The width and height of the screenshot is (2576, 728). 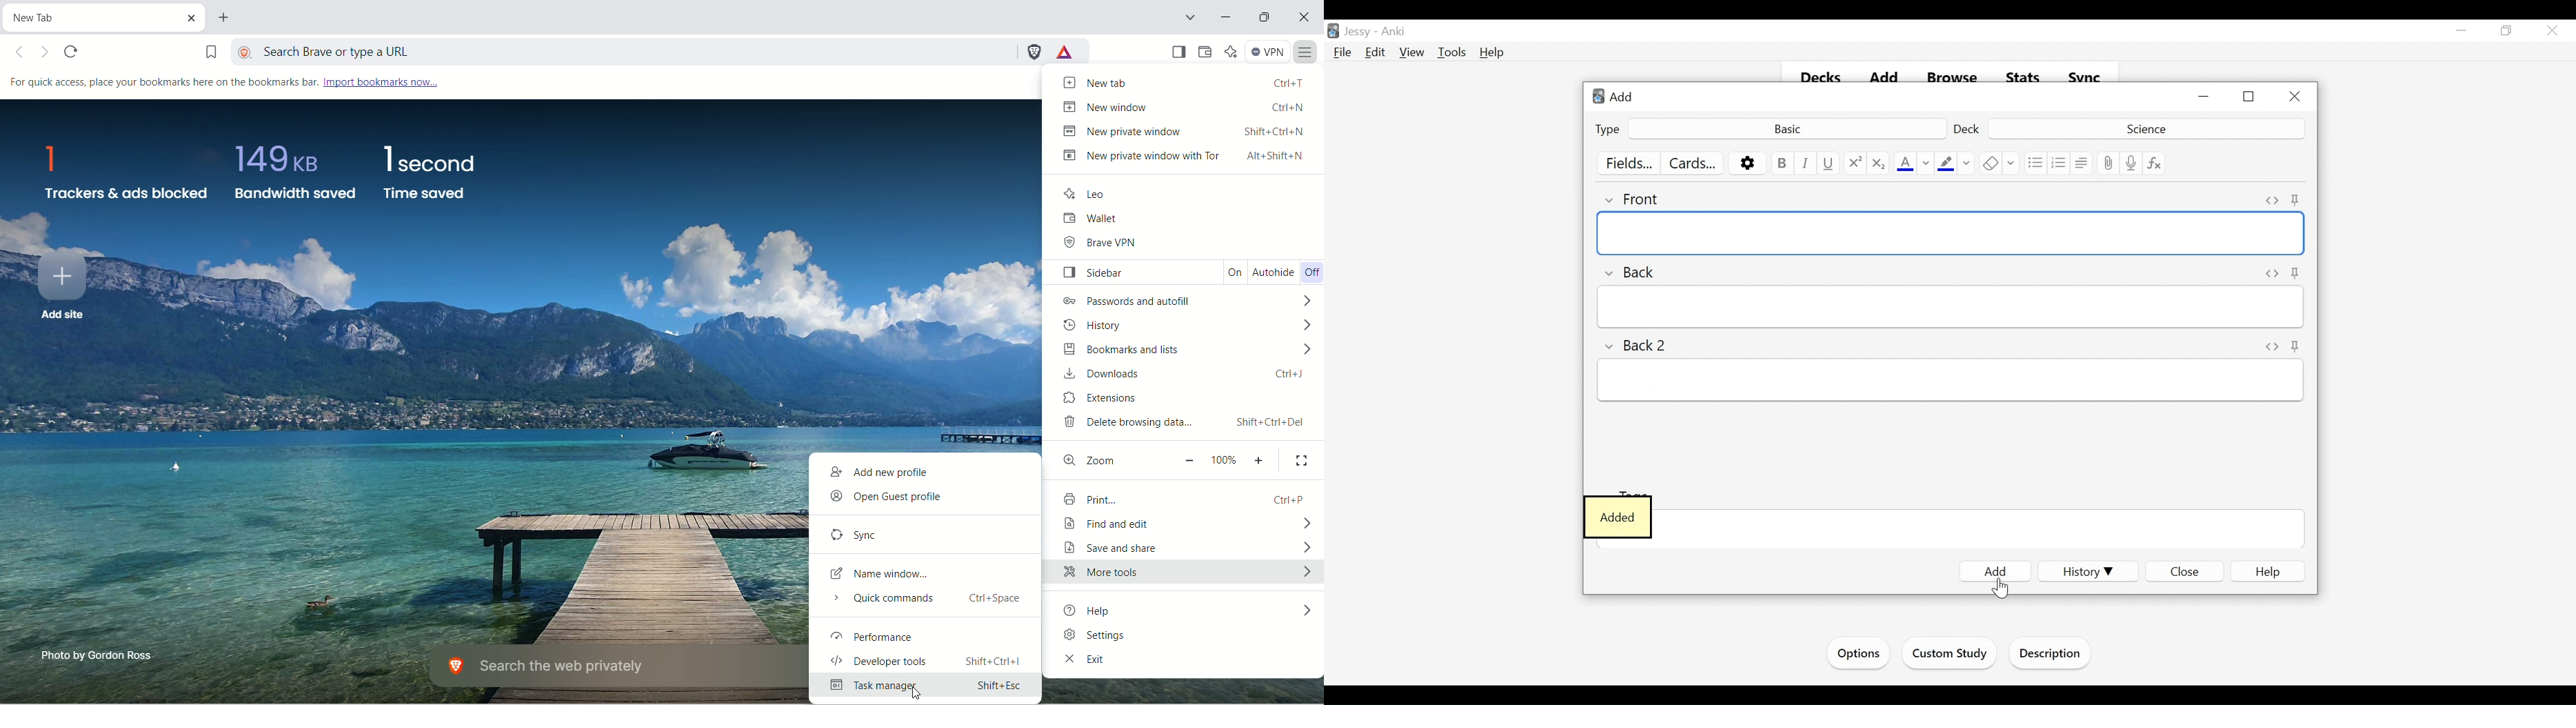 What do you see at coordinates (1186, 301) in the screenshot?
I see `password and autofill` at bounding box center [1186, 301].